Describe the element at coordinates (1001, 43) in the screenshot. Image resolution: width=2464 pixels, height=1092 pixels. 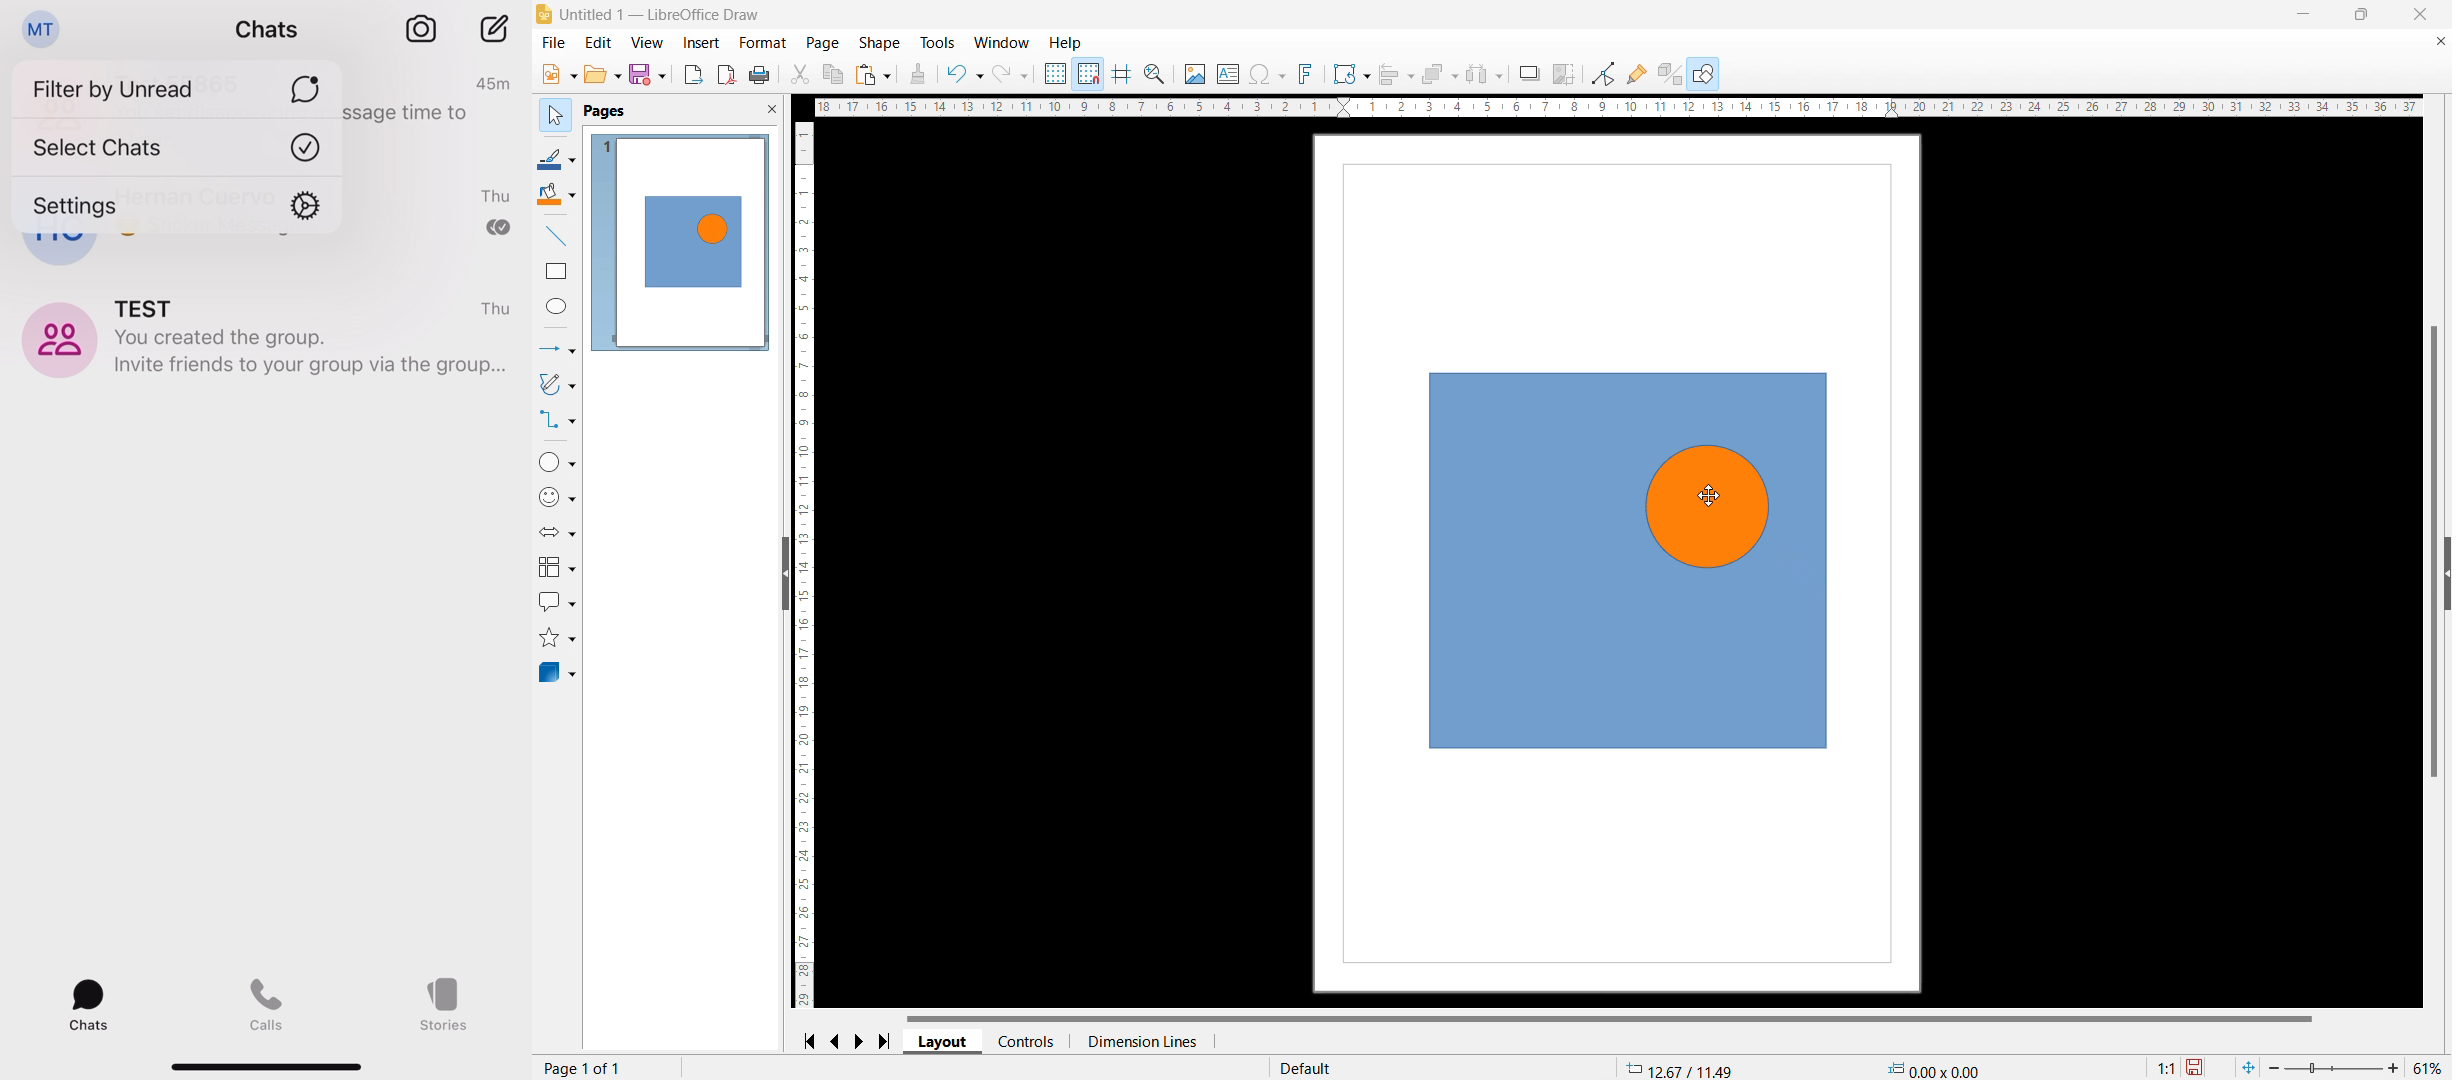
I see `window` at that location.